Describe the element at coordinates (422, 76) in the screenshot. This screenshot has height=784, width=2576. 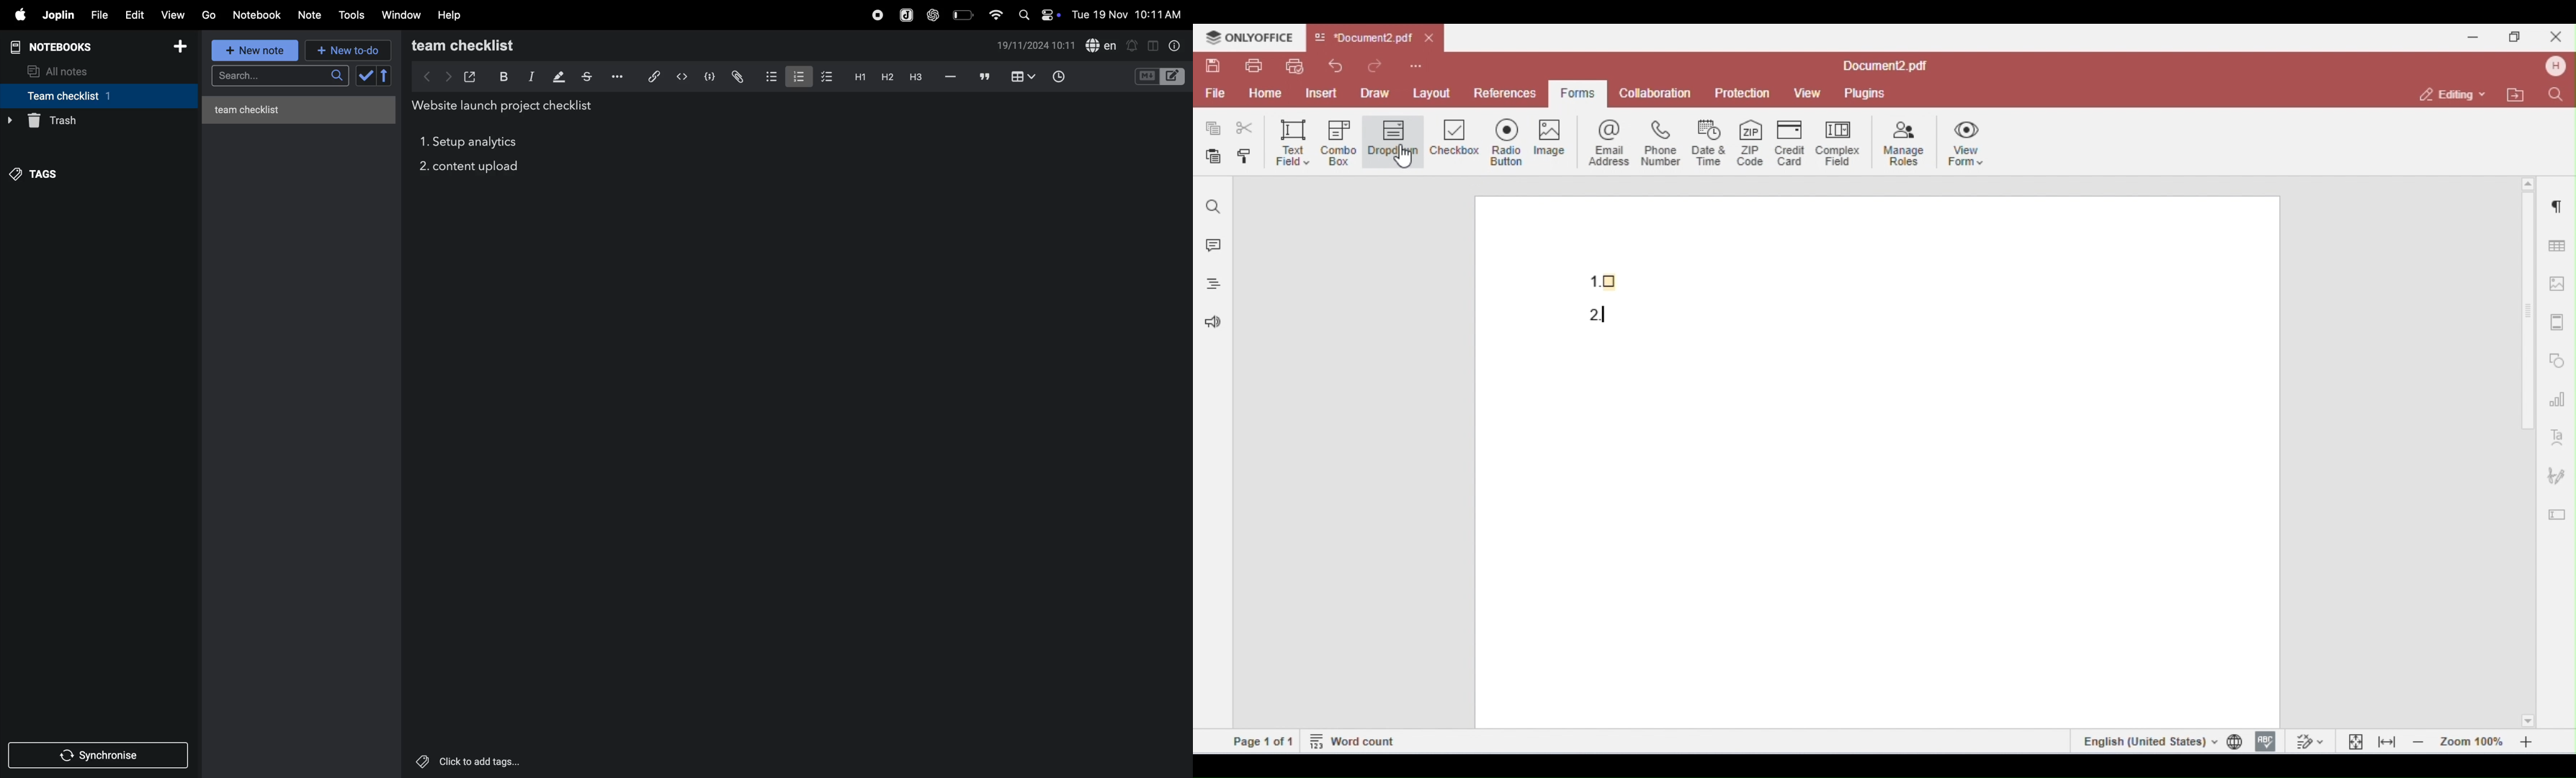
I see `backward` at that location.